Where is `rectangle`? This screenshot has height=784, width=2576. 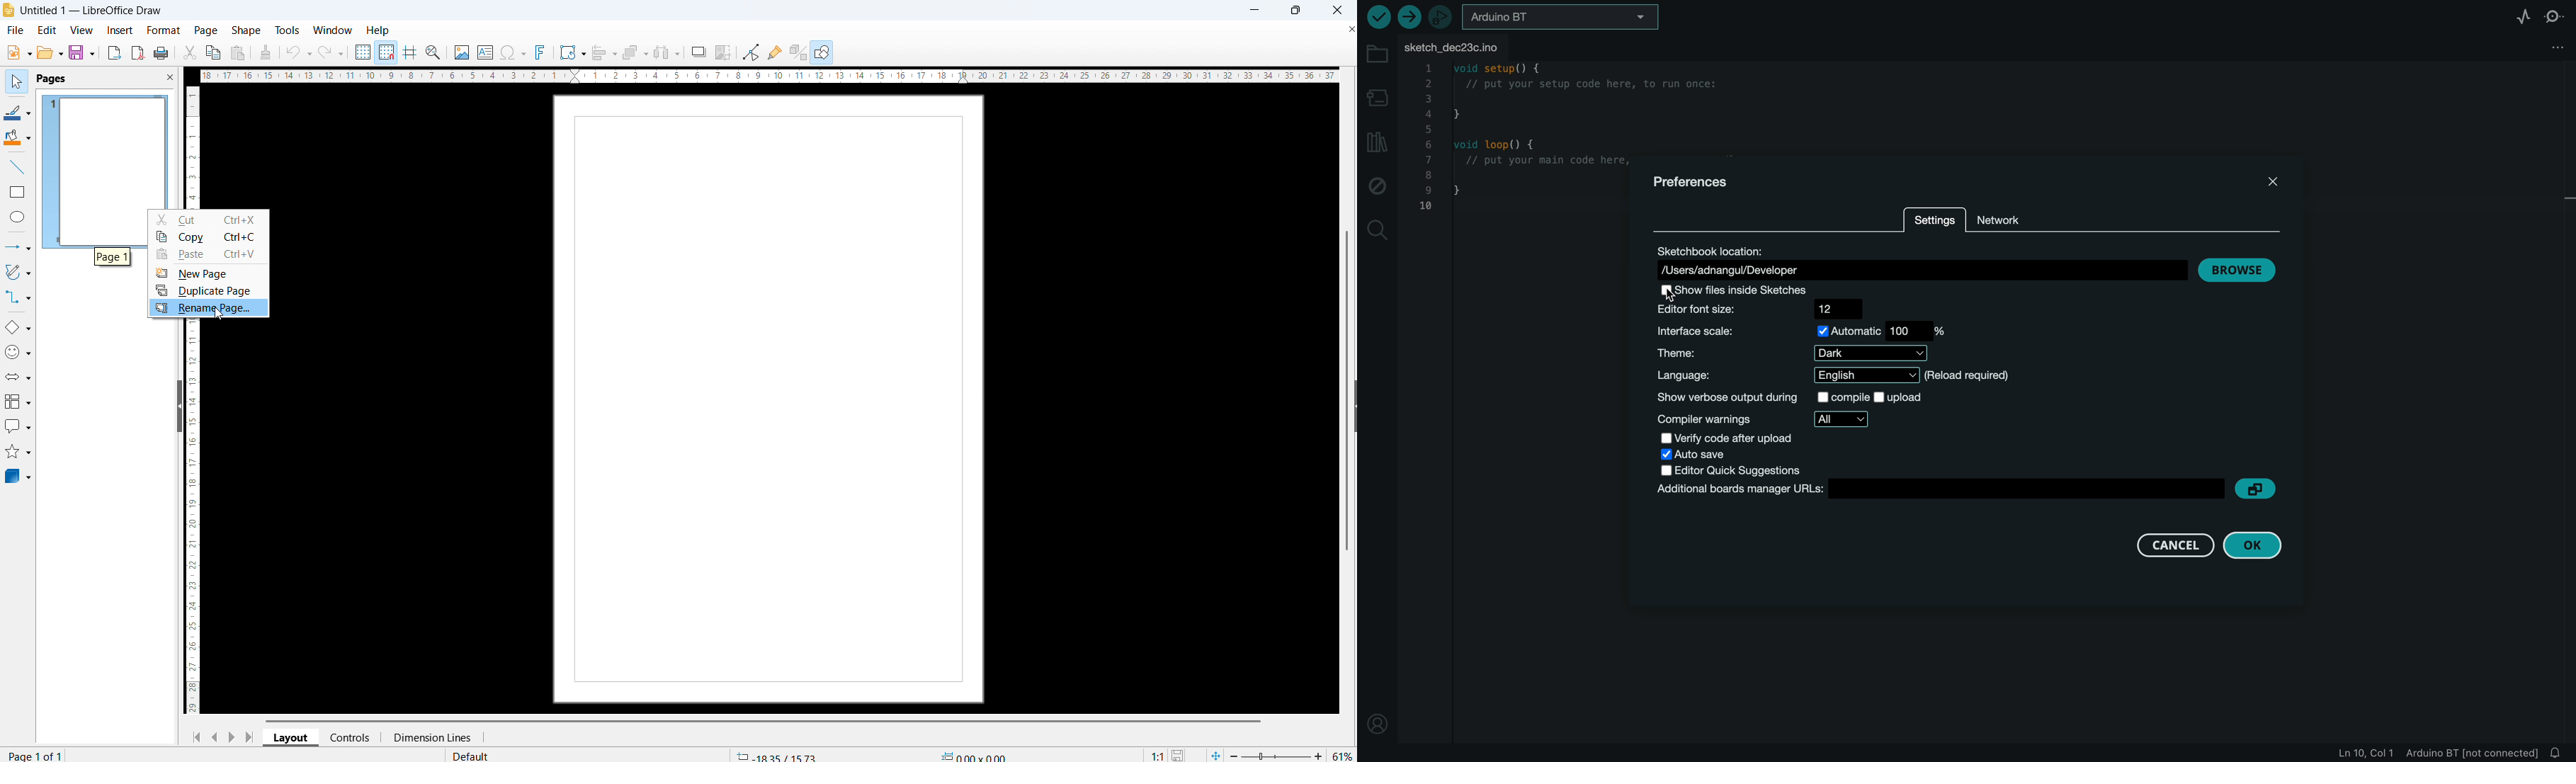
rectangle is located at coordinates (18, 193).